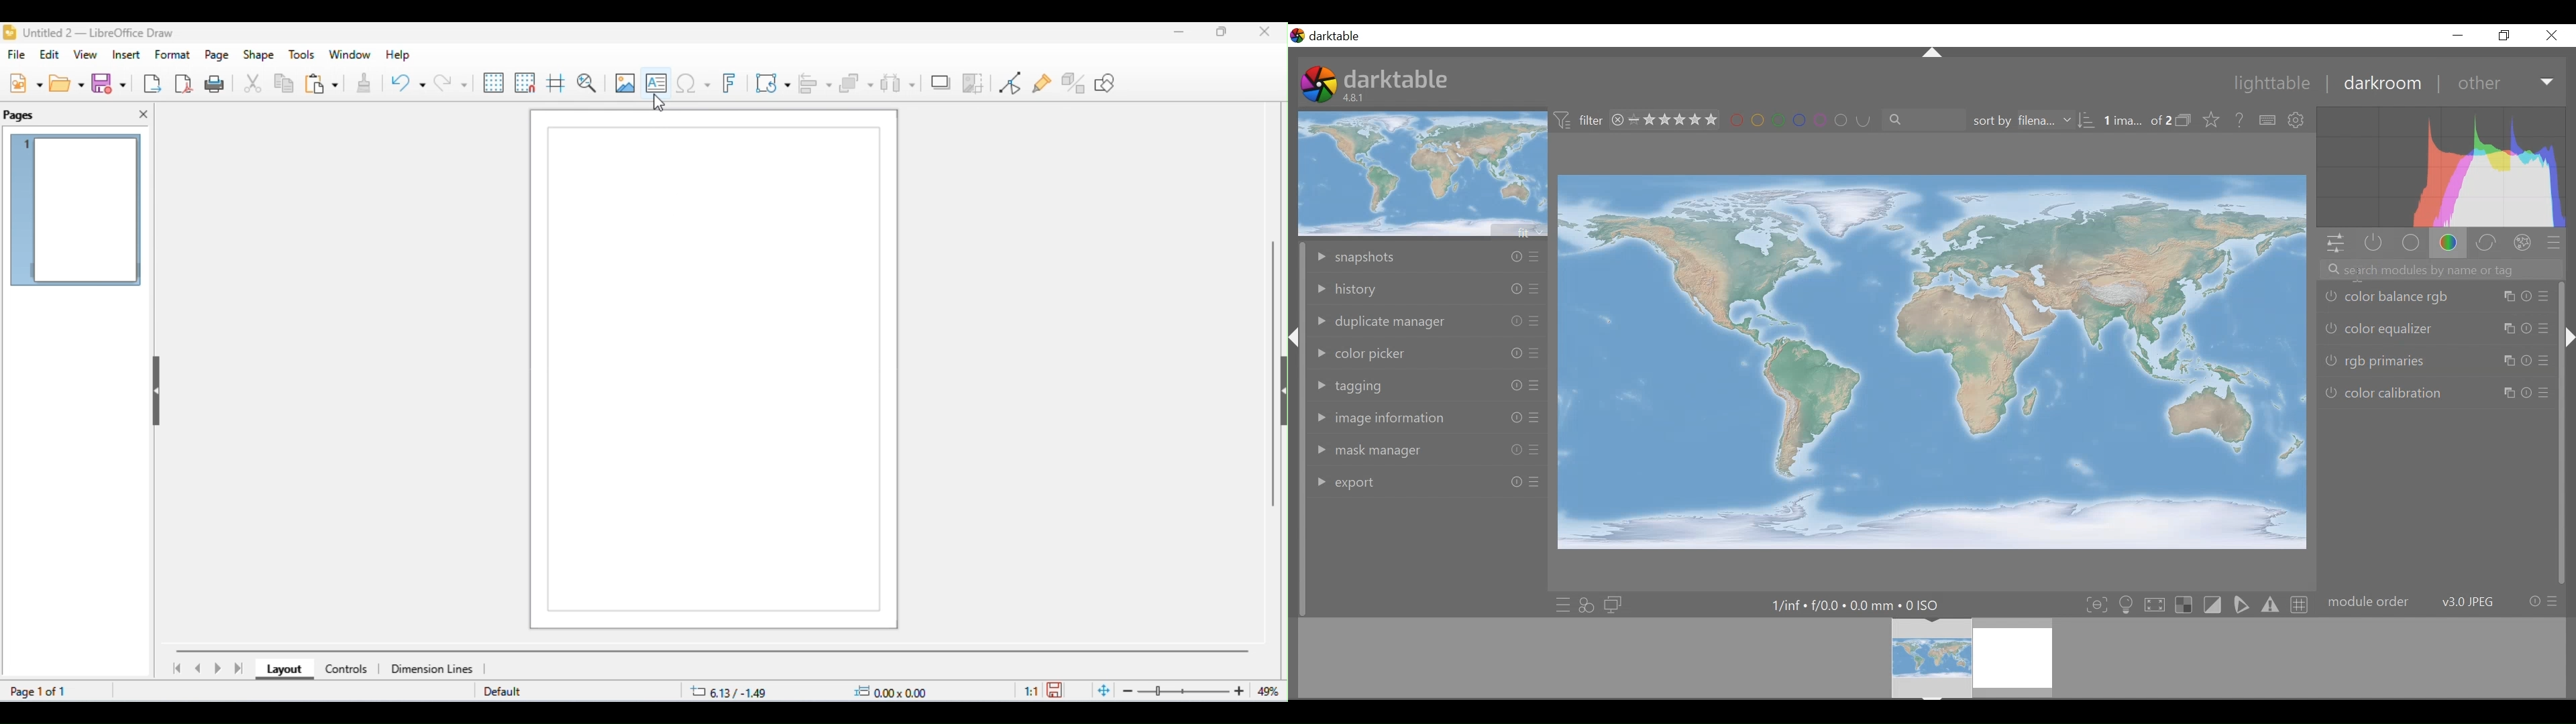 The width and height of the screenshot is (2576, 728). What do you see at coordinates (25, 82) in the screenshot?
I see `new` at bounding box center [25, 82].